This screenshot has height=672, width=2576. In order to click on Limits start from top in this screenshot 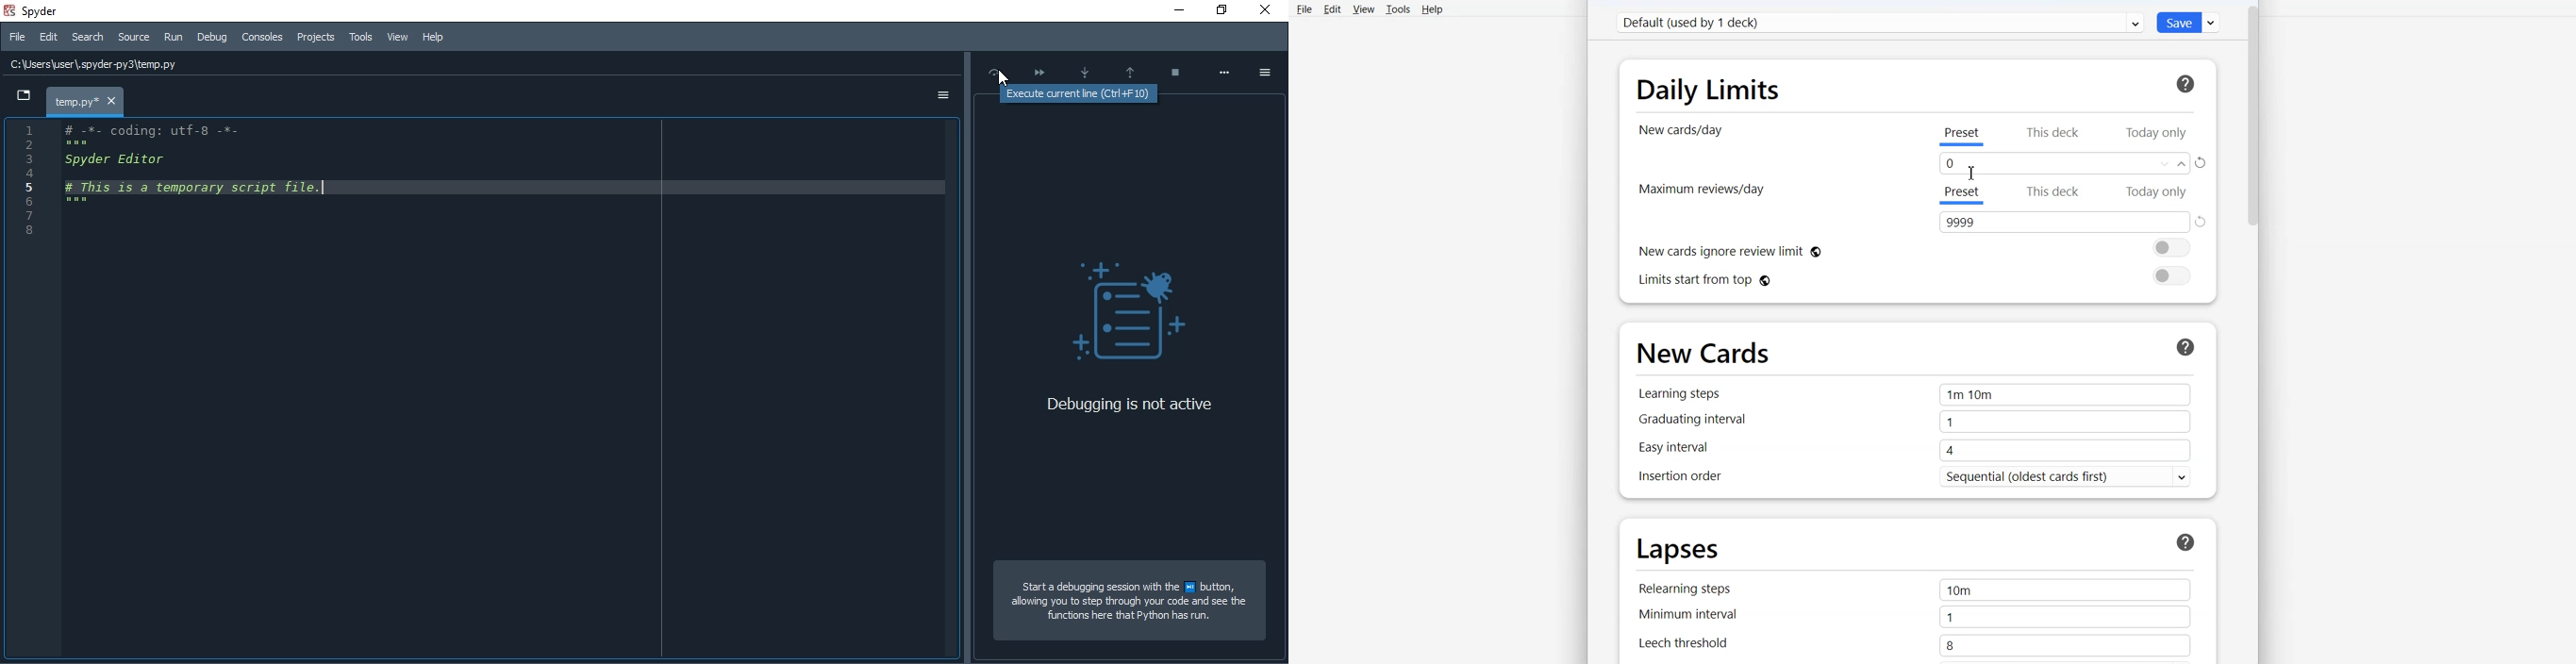, I will do `click(1914, 276)`.